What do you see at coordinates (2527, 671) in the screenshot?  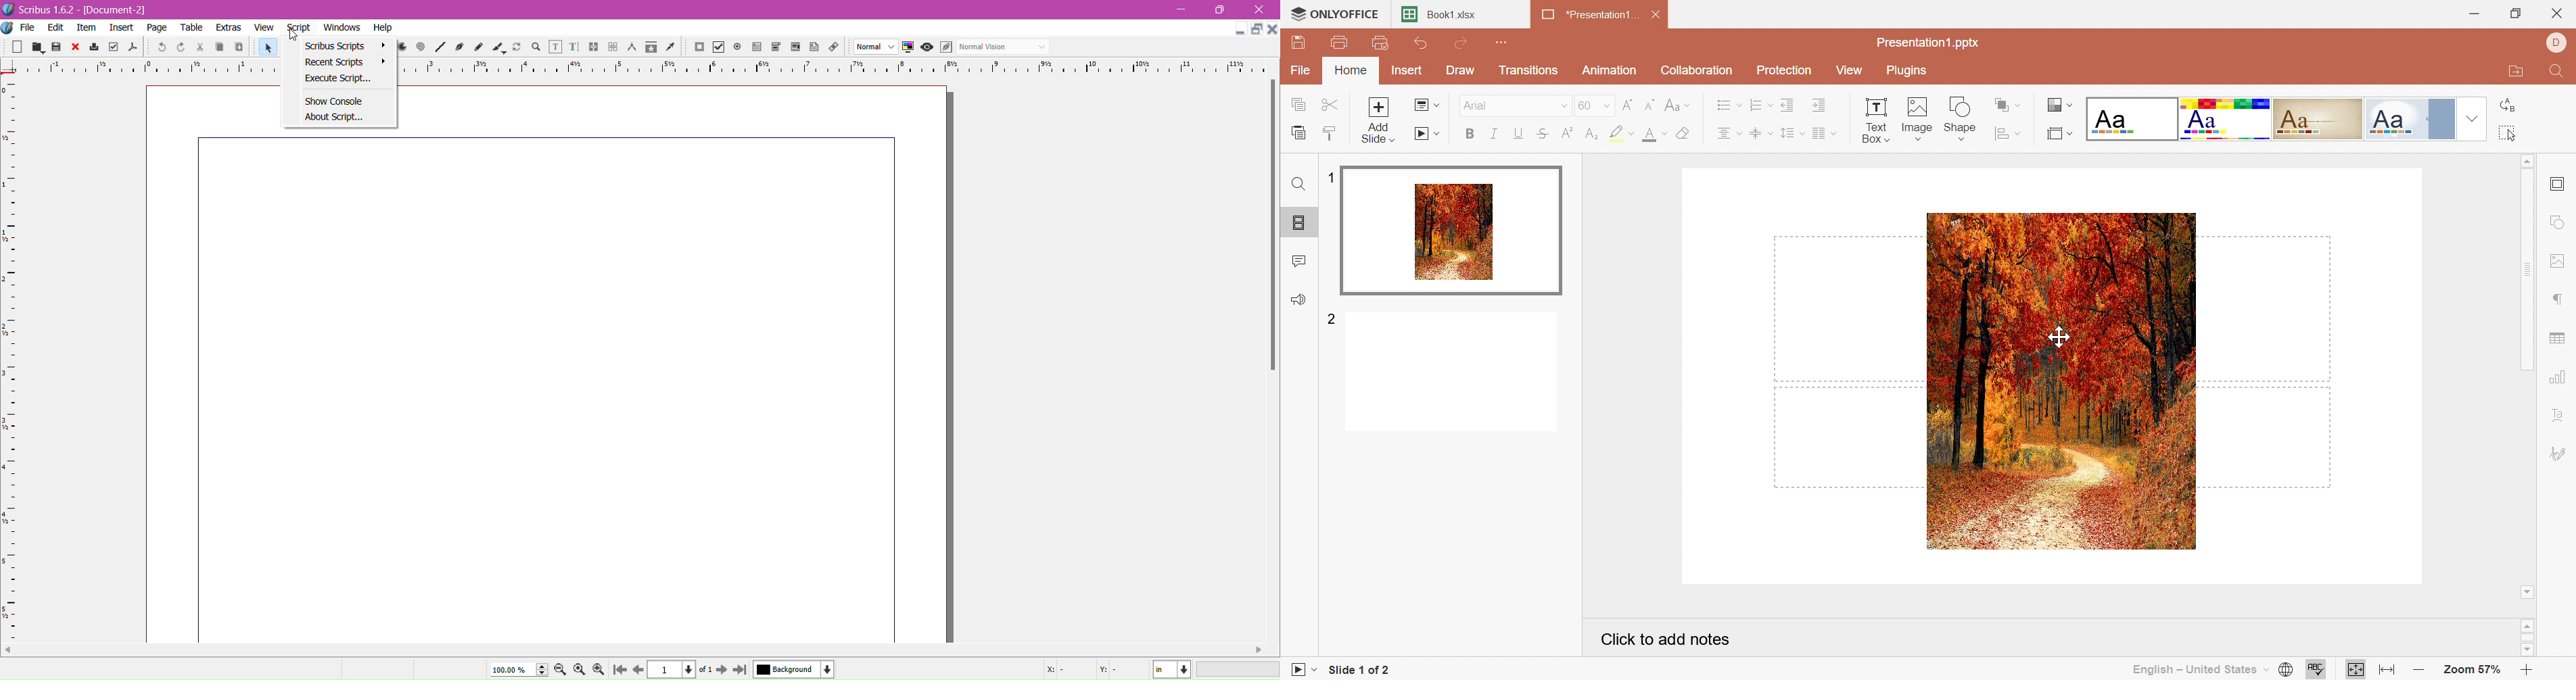 I see `Zoom in` at bounding box center [2527, 671].